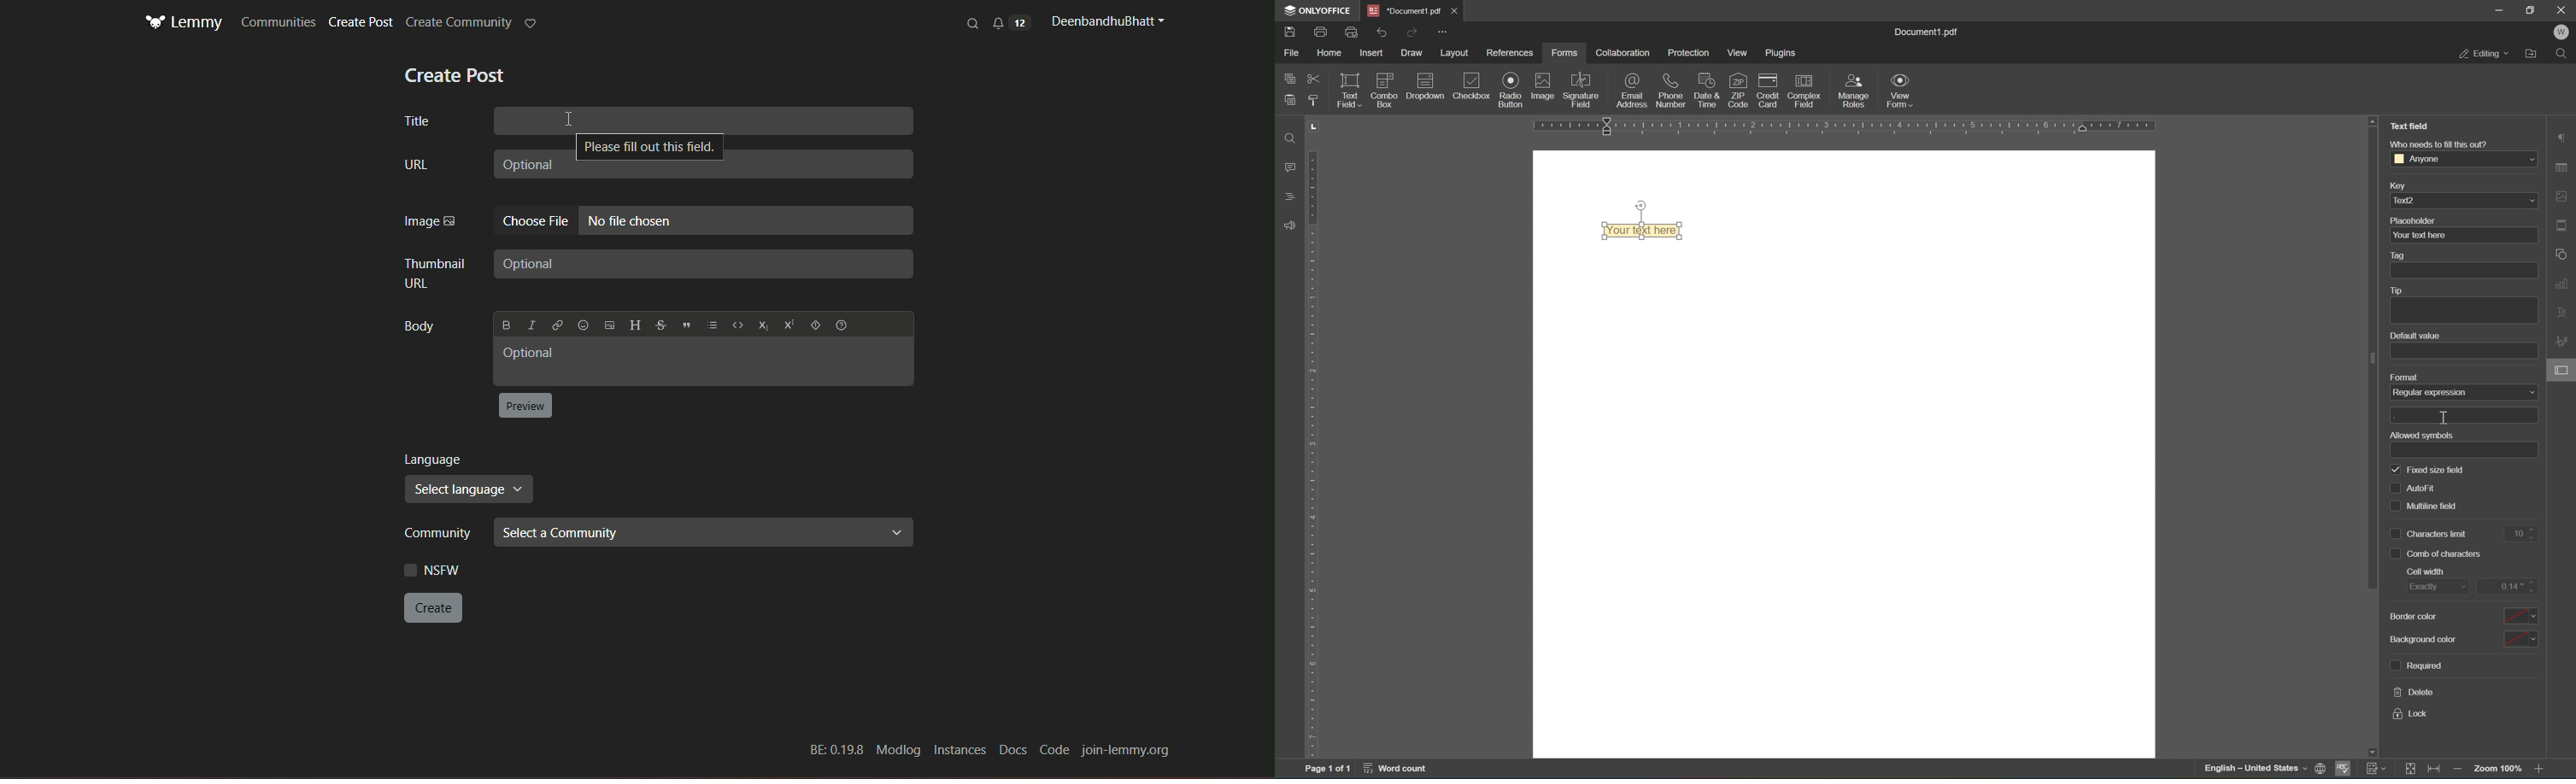 This screenshot has height=784, width=2576. Describe the element at coordinates (2403, 377) in the screenshot. I see `format` at that location.